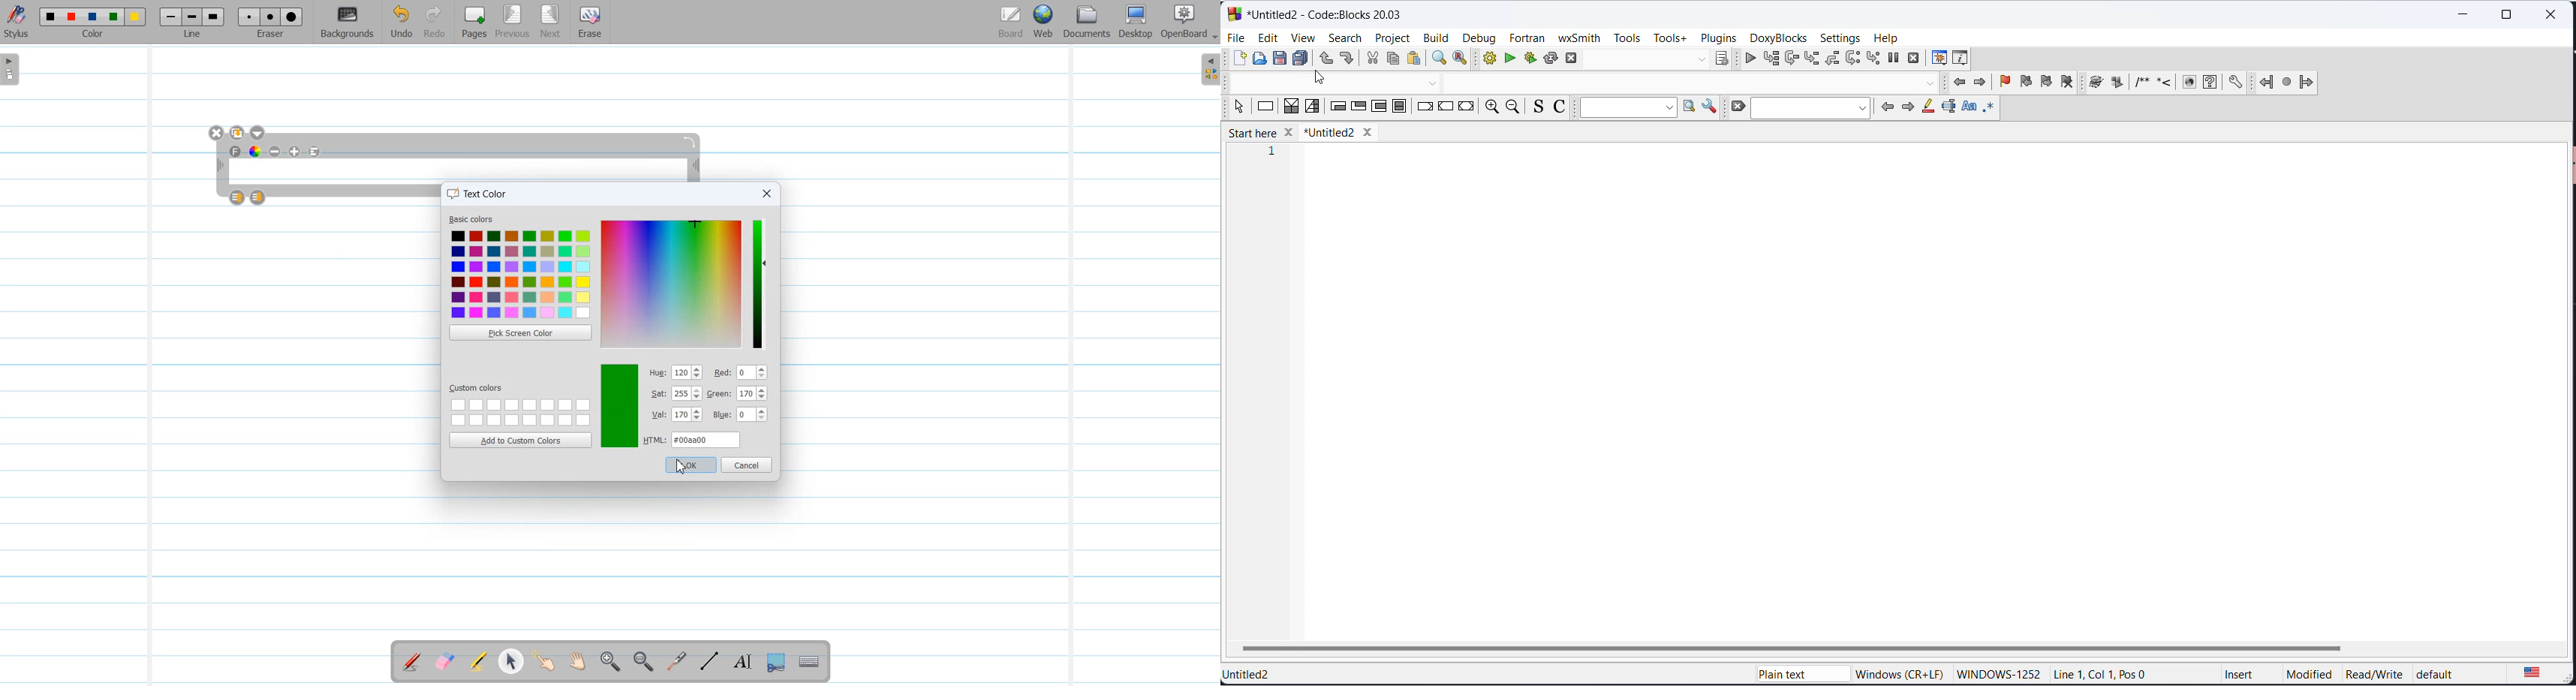 The height and width of the screenshot is (700, 2576). Describe the element at coordinates (1578, 36) in the screenshot. I see `WxSmith` at that location.